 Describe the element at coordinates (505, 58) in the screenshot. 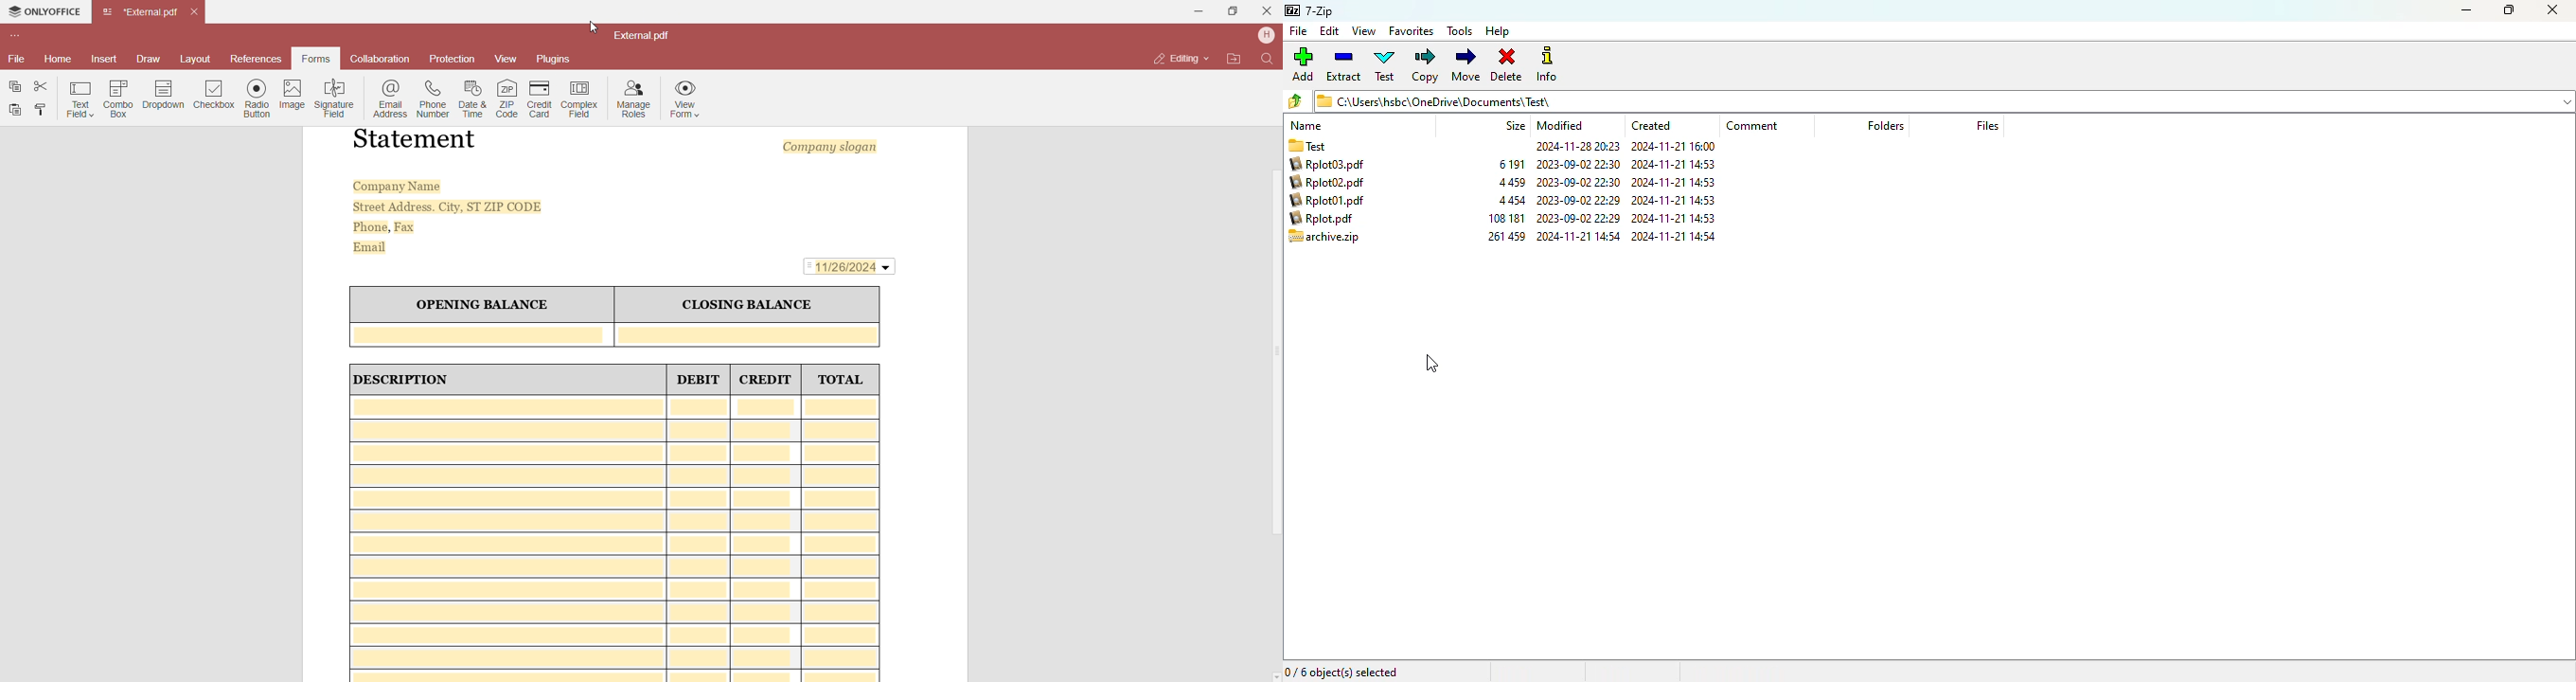

I see `View` at that location.